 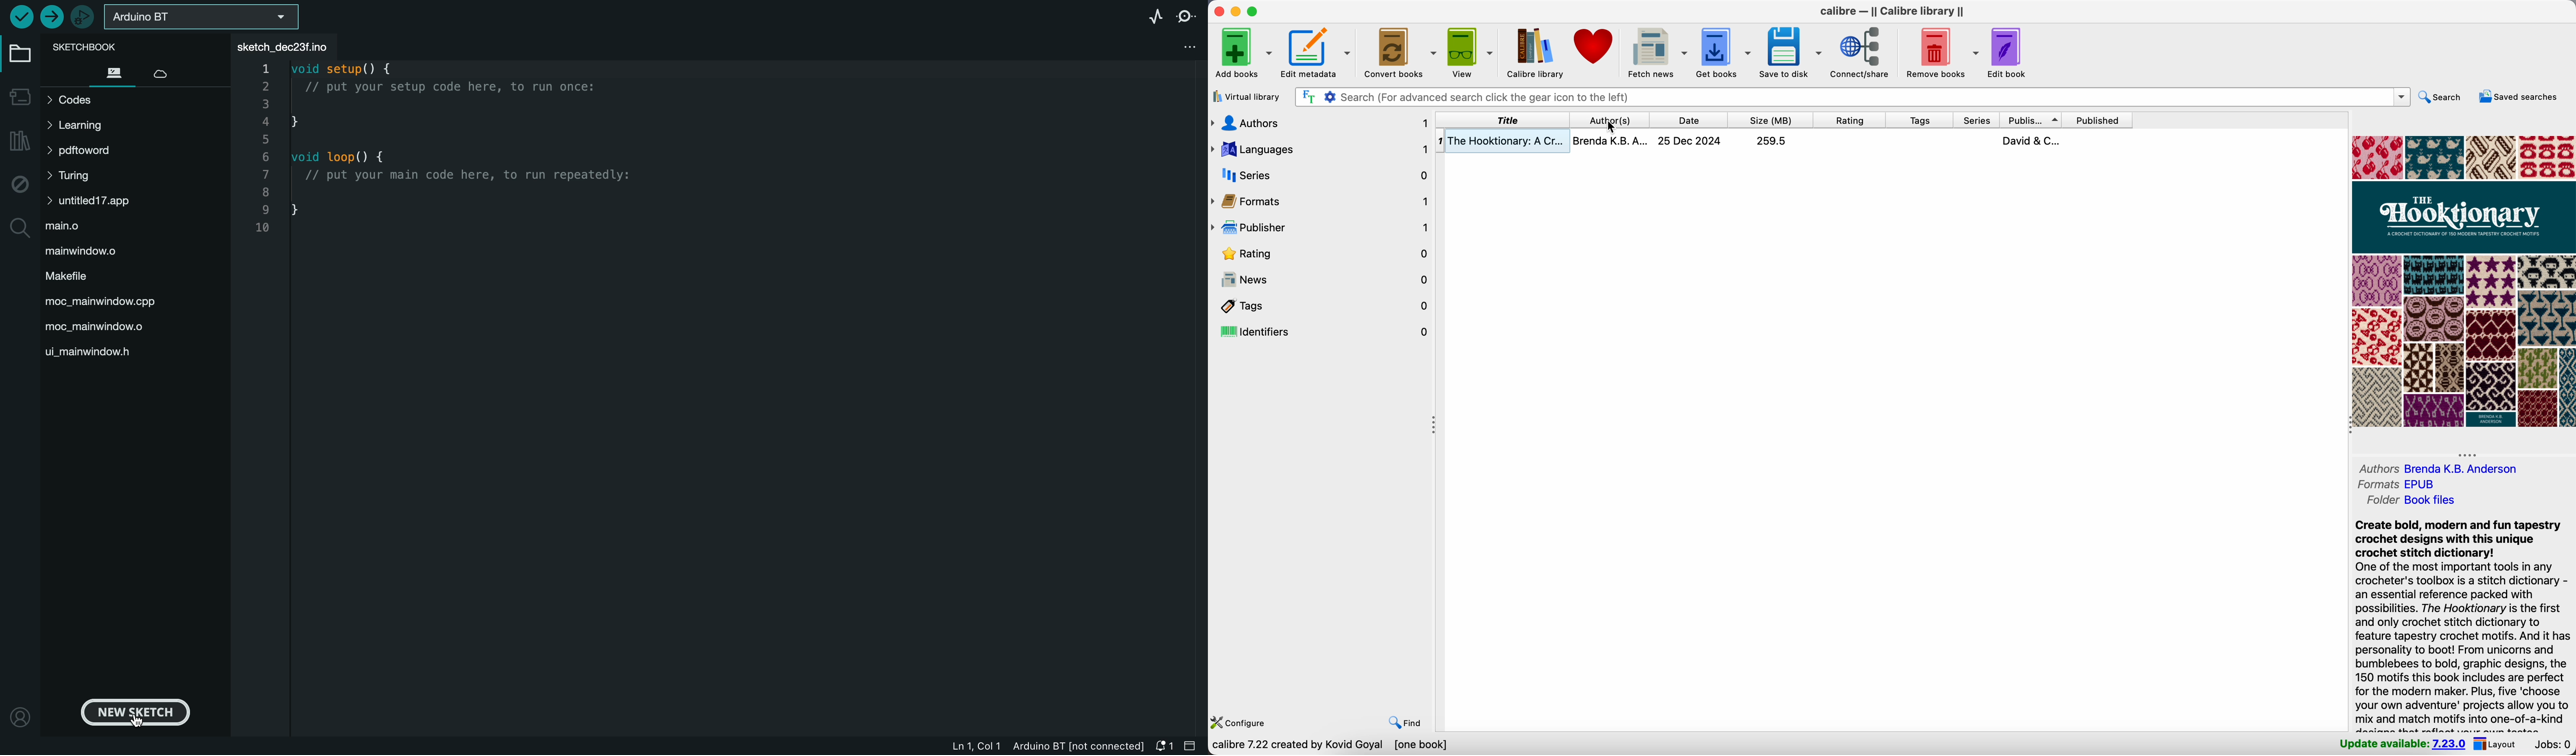 I want to click on minimize, so click(x=1238, y=13).